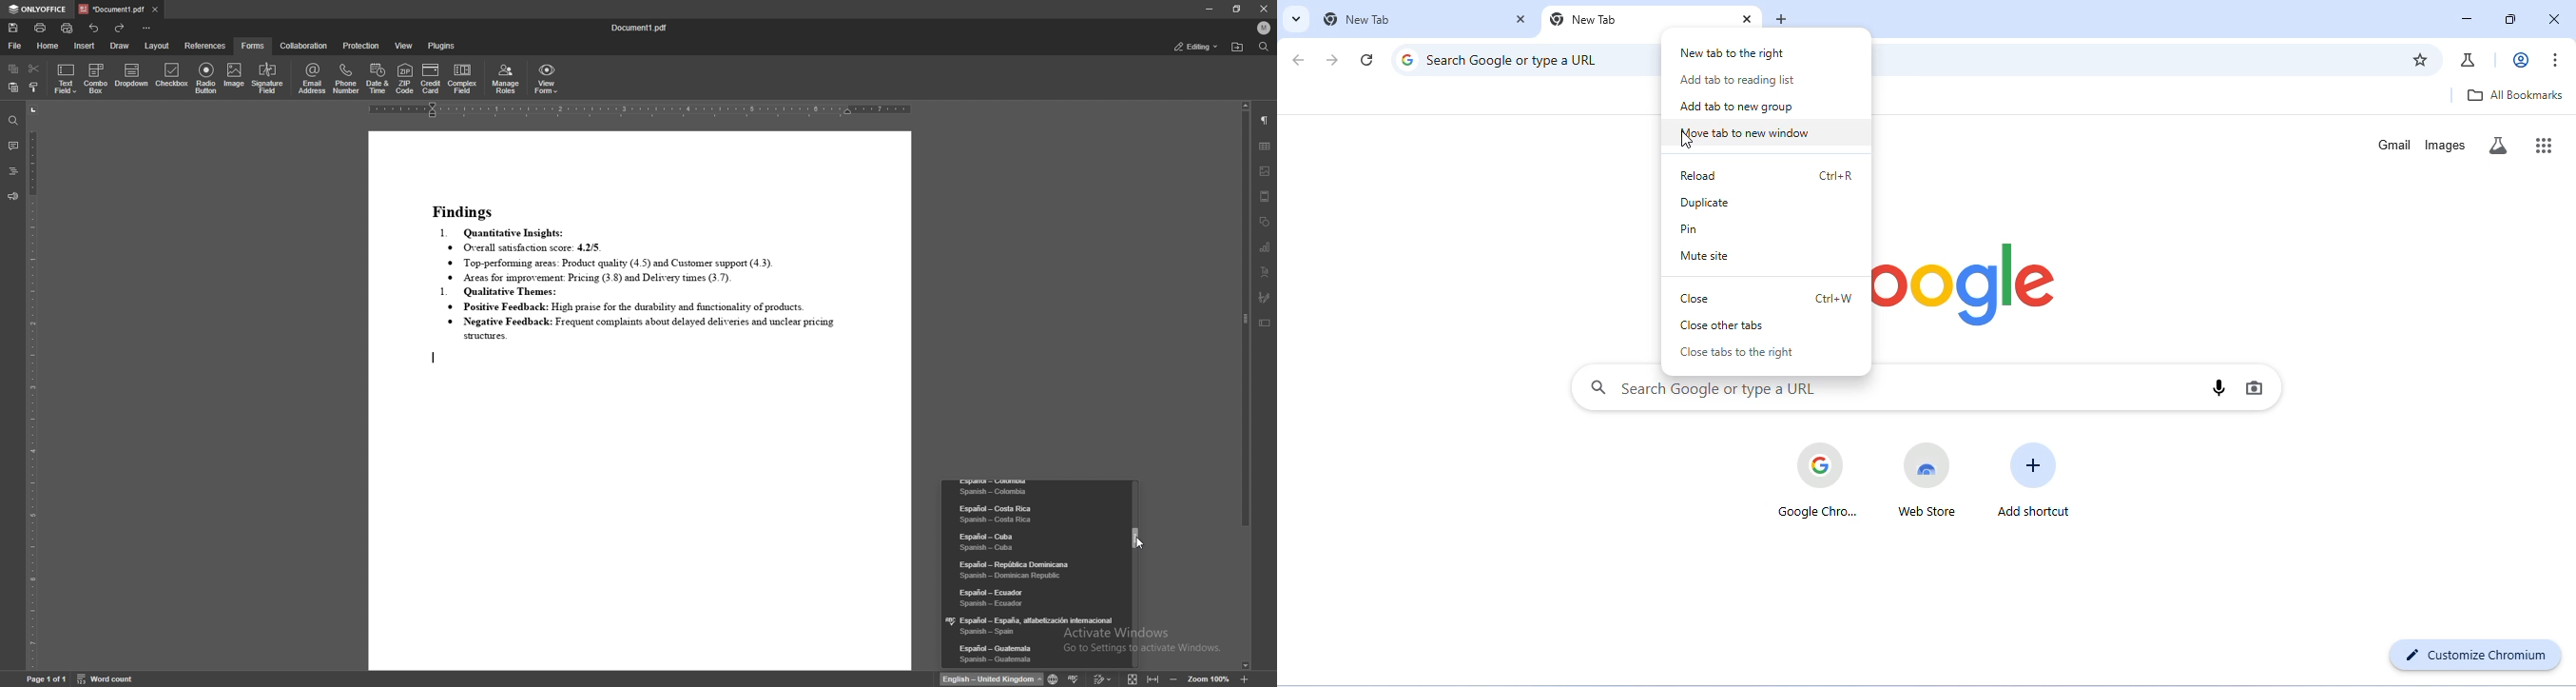  Describe the element at coordinates (406, 78) in the screenshot. I see `zip code` at that location.